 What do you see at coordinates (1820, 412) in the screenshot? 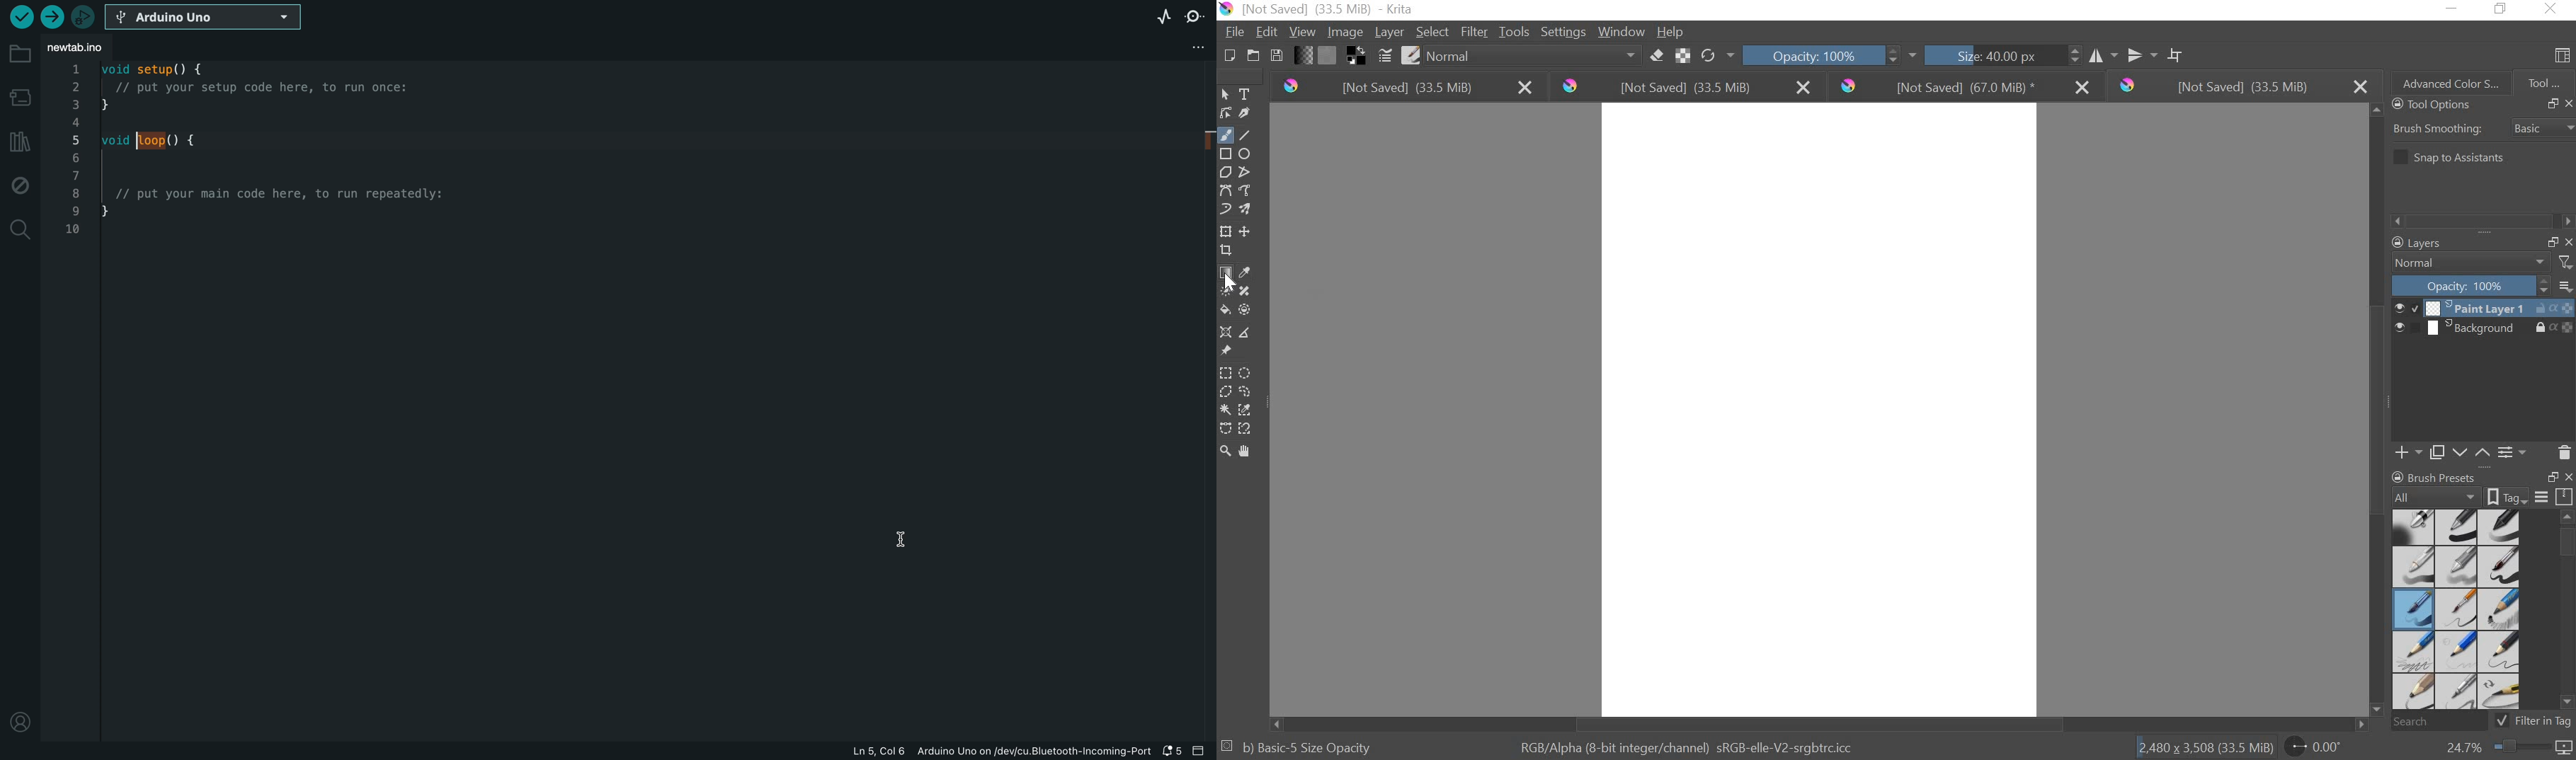
I see `document workspace` at bounding box center [1820, 412].